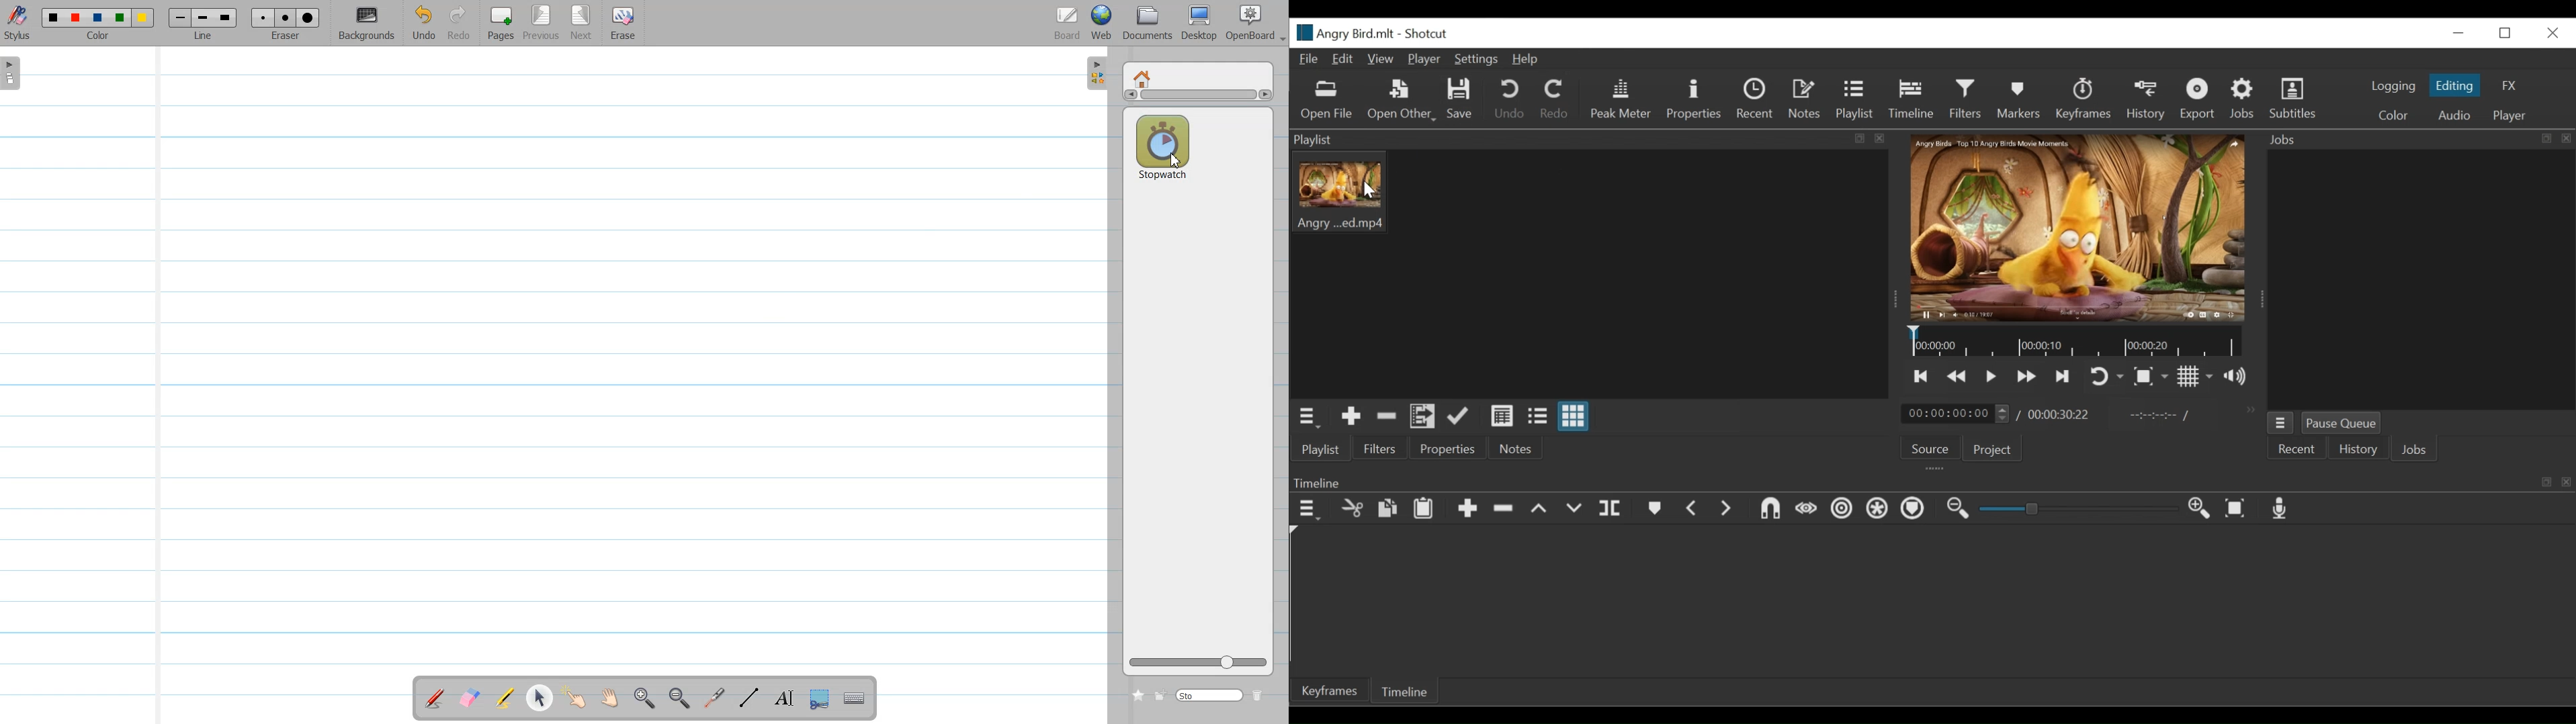 The height and width of the screenshot is (728, 2576). I want to click on Play quickly forward, so click(2027, 377).